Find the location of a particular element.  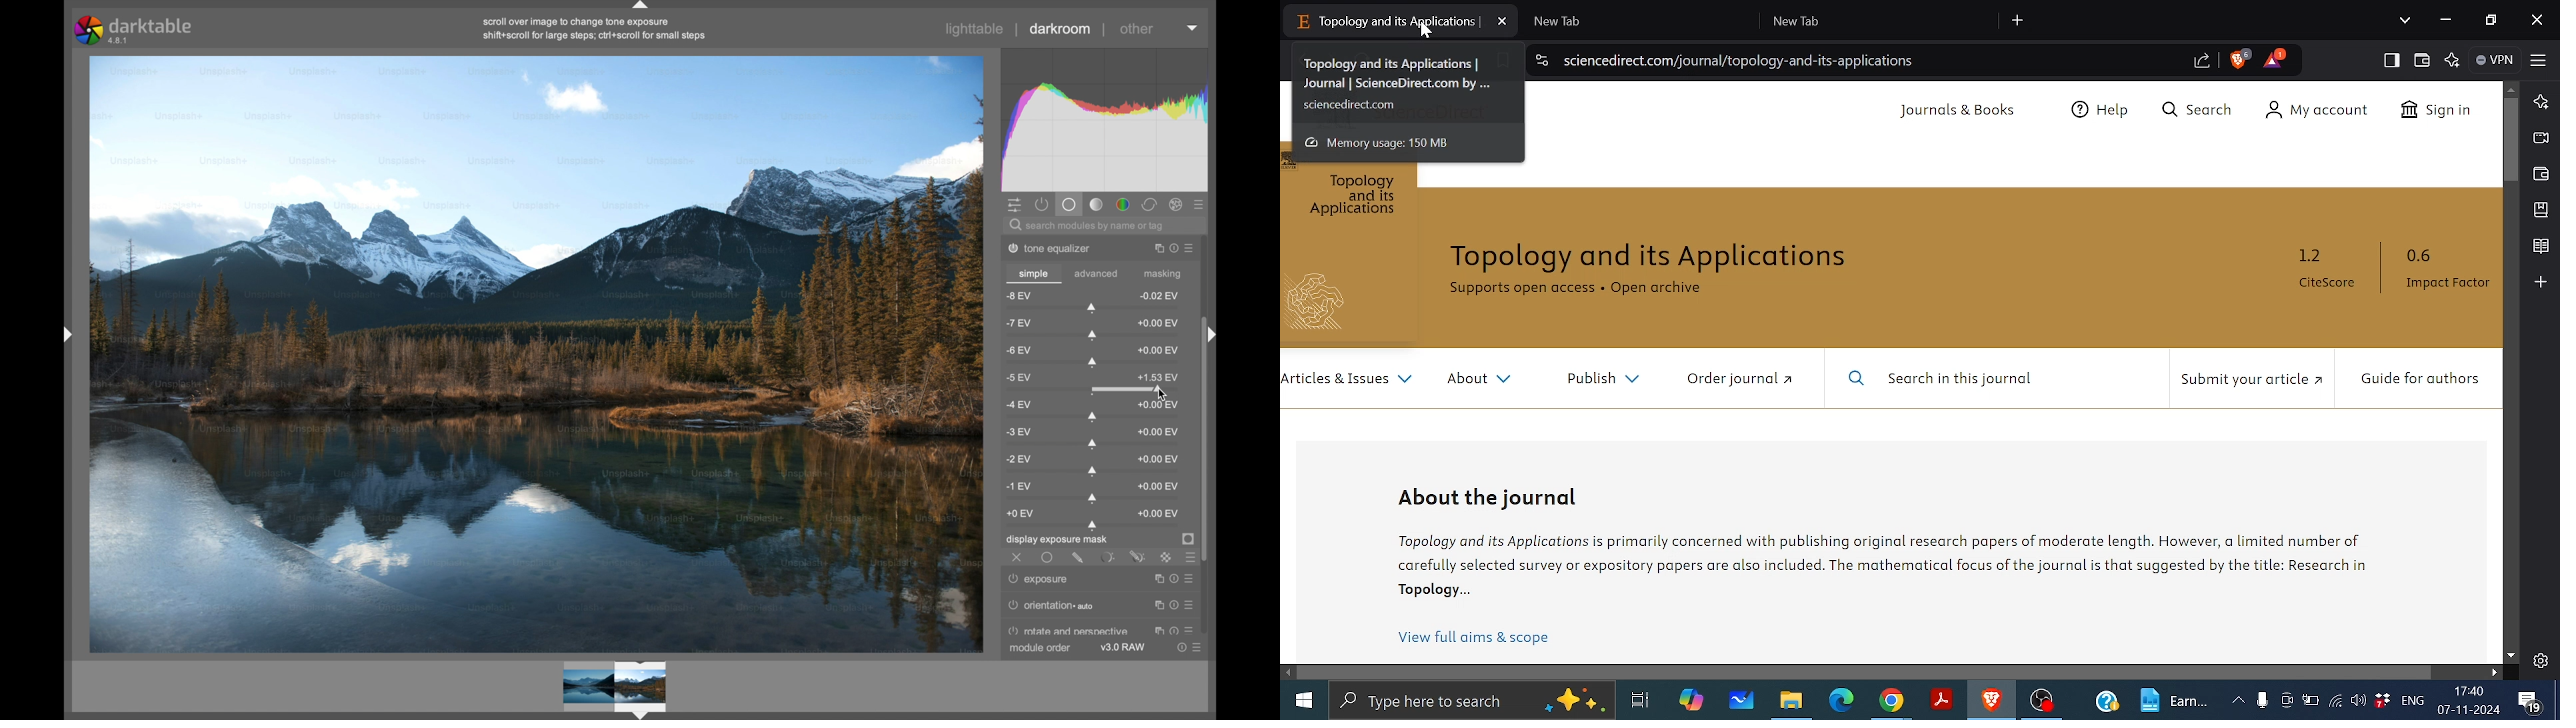

White board is located at coordinates (1739, 701).